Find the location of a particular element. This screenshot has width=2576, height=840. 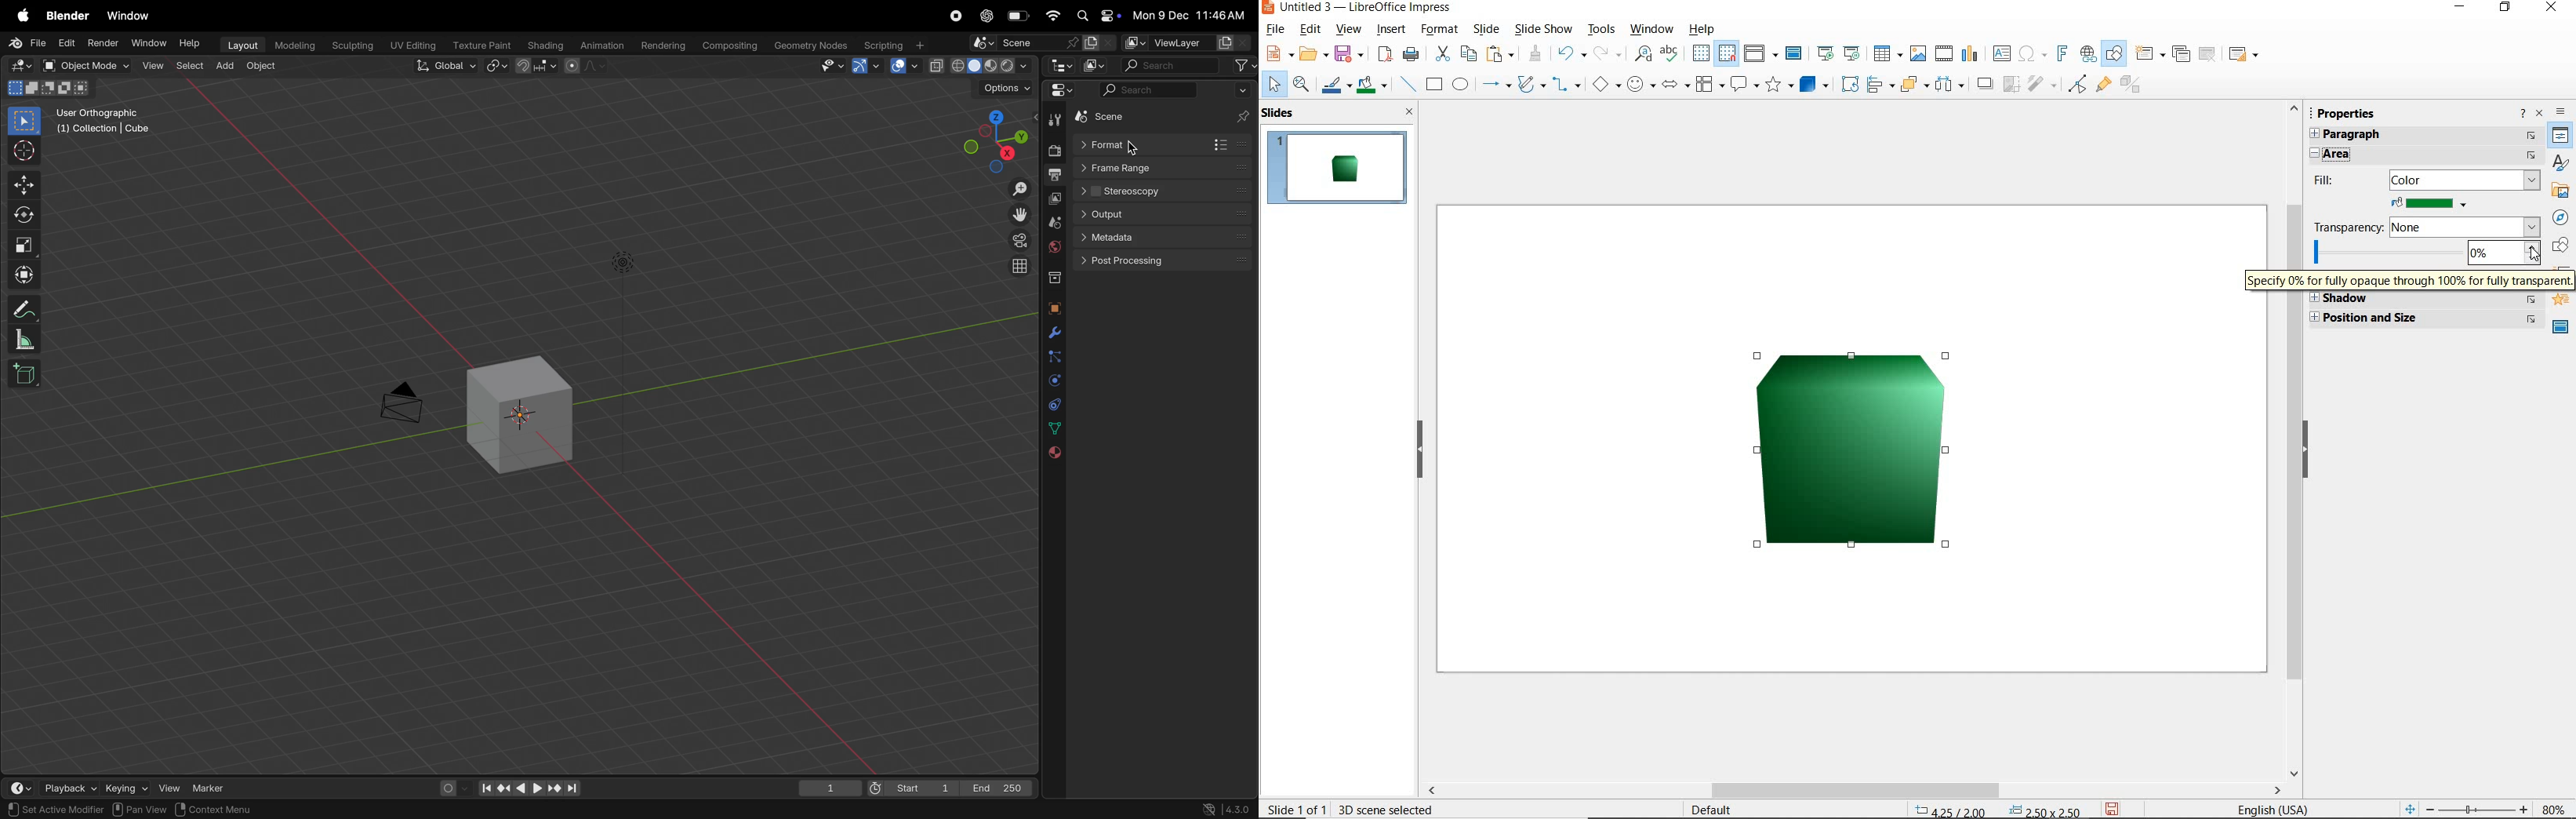

copy is located at coordinates (1470, 54).